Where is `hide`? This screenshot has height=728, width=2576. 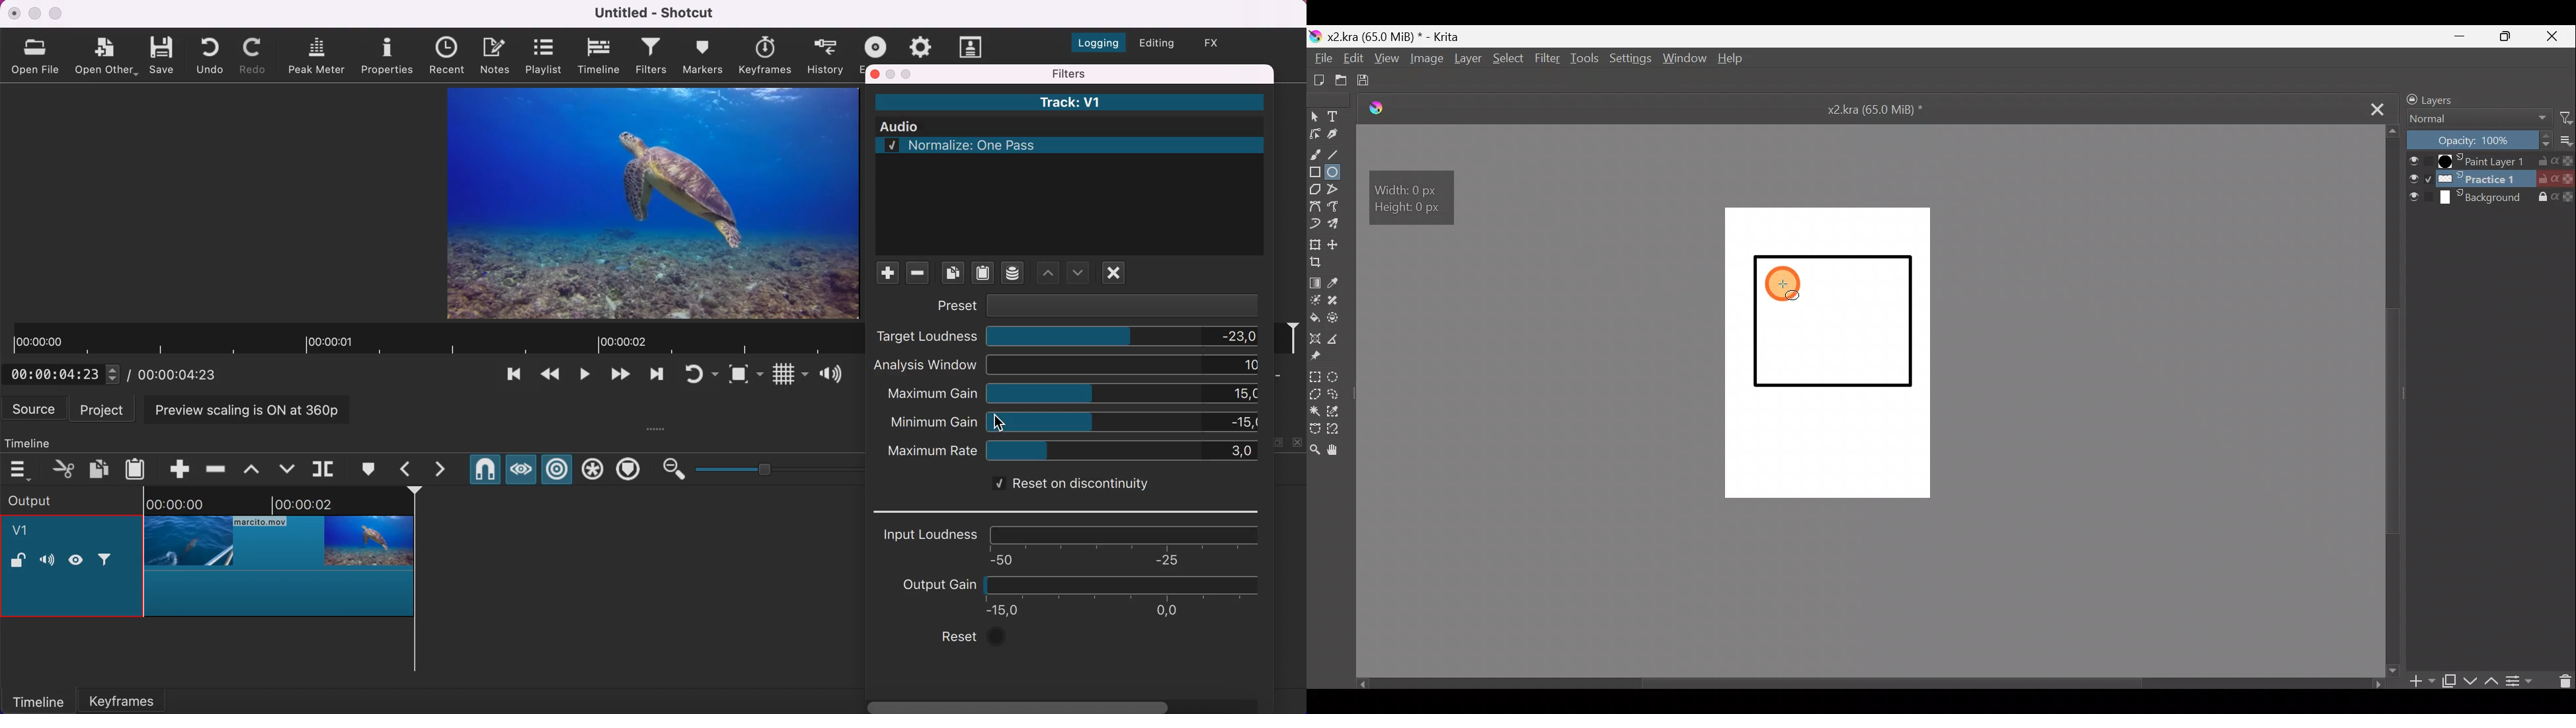
hide is located at coordinates (80, 559).